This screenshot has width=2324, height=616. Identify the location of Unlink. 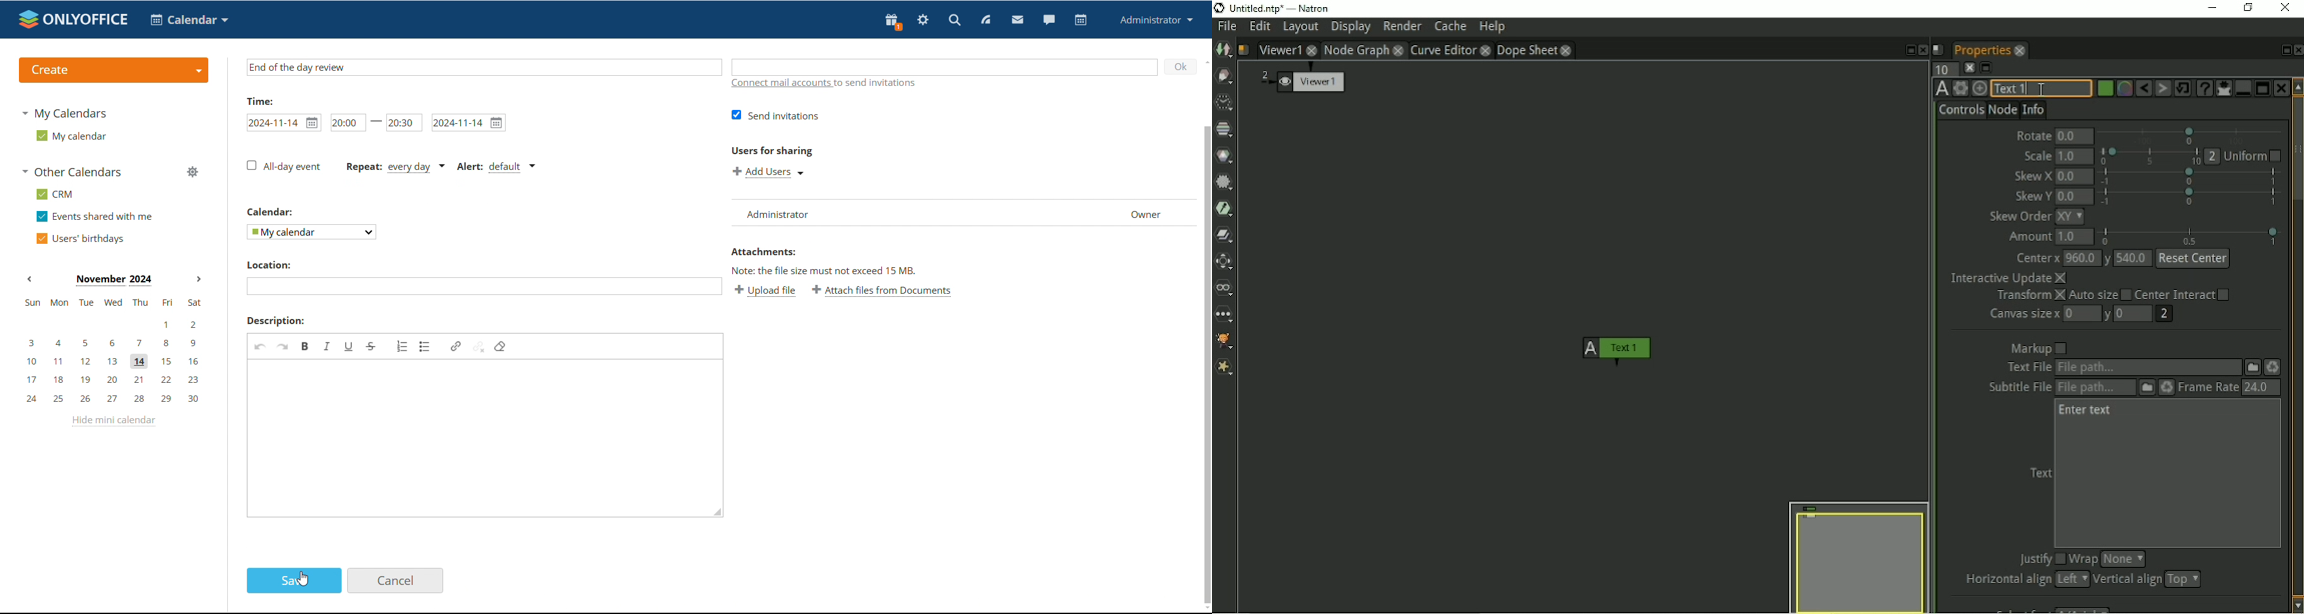
(479, 347).